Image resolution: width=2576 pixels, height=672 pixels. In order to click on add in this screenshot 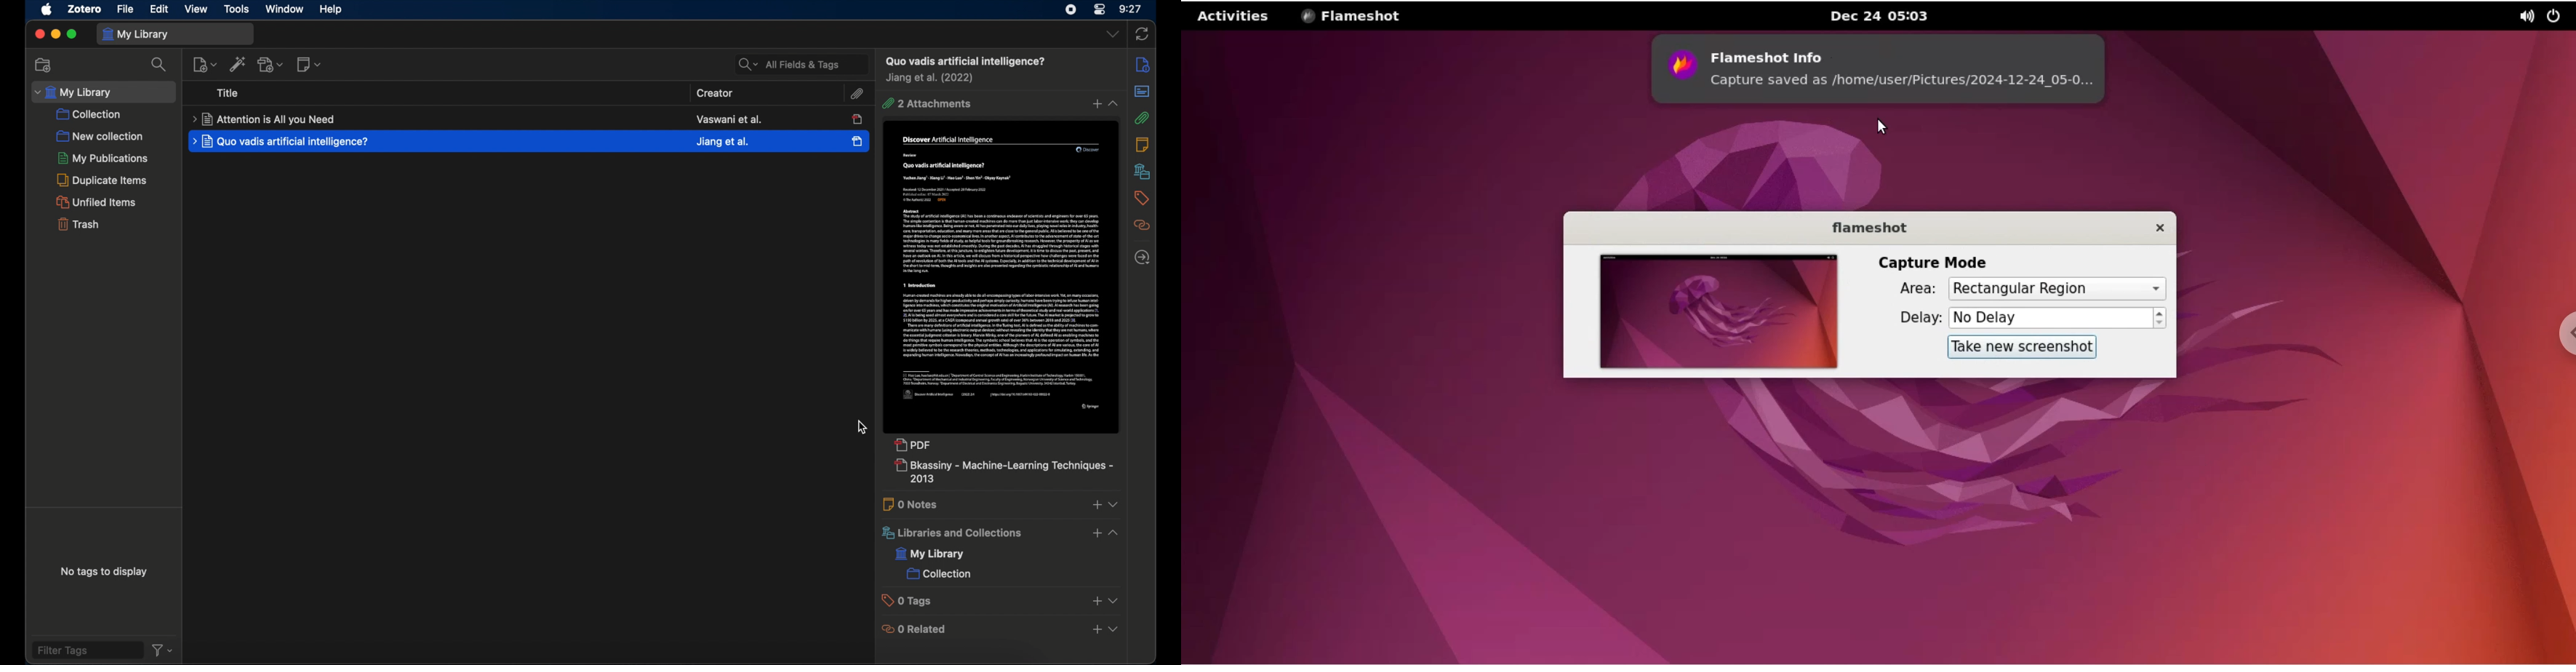, I will do `click(1097, 599)`.